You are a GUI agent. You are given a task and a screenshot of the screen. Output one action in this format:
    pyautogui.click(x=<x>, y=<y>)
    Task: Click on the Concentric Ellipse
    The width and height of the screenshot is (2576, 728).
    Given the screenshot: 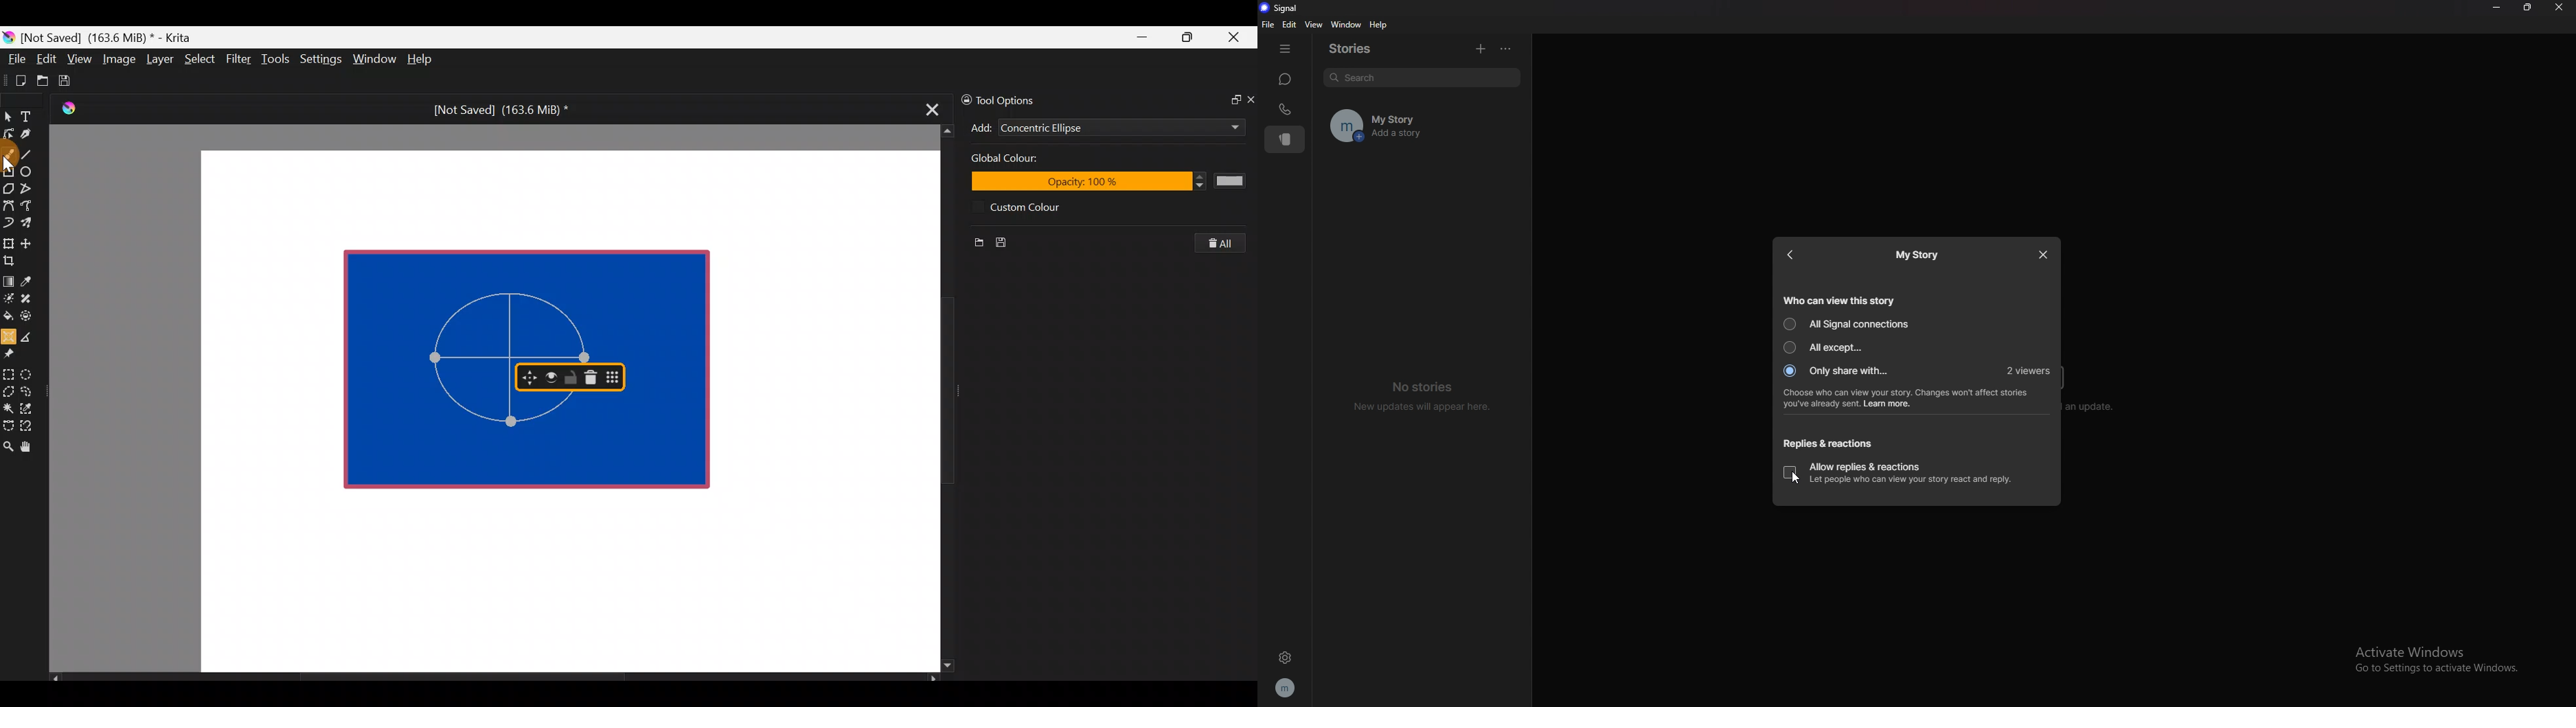 What is the action you would take?
    pyautogui.click(x=1082, y=129)
    